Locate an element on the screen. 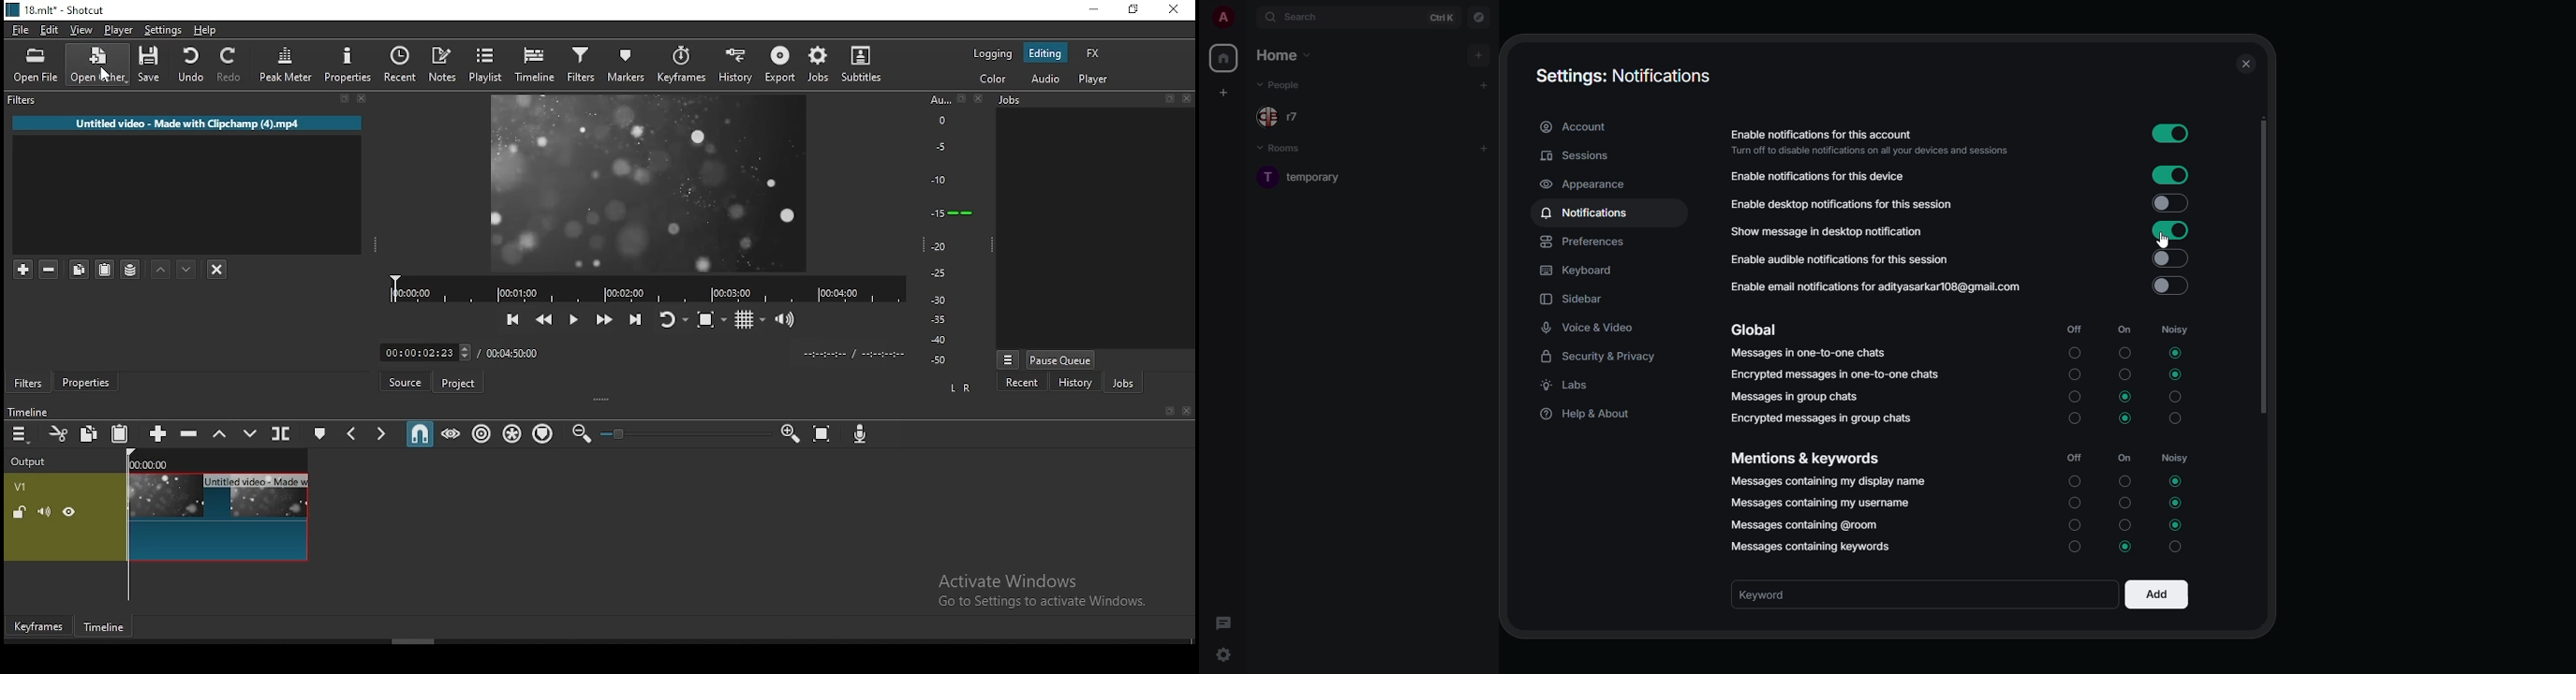 The width and height of the screenshot is (2576, 700). turn off is located at coordinates (2125, 524).